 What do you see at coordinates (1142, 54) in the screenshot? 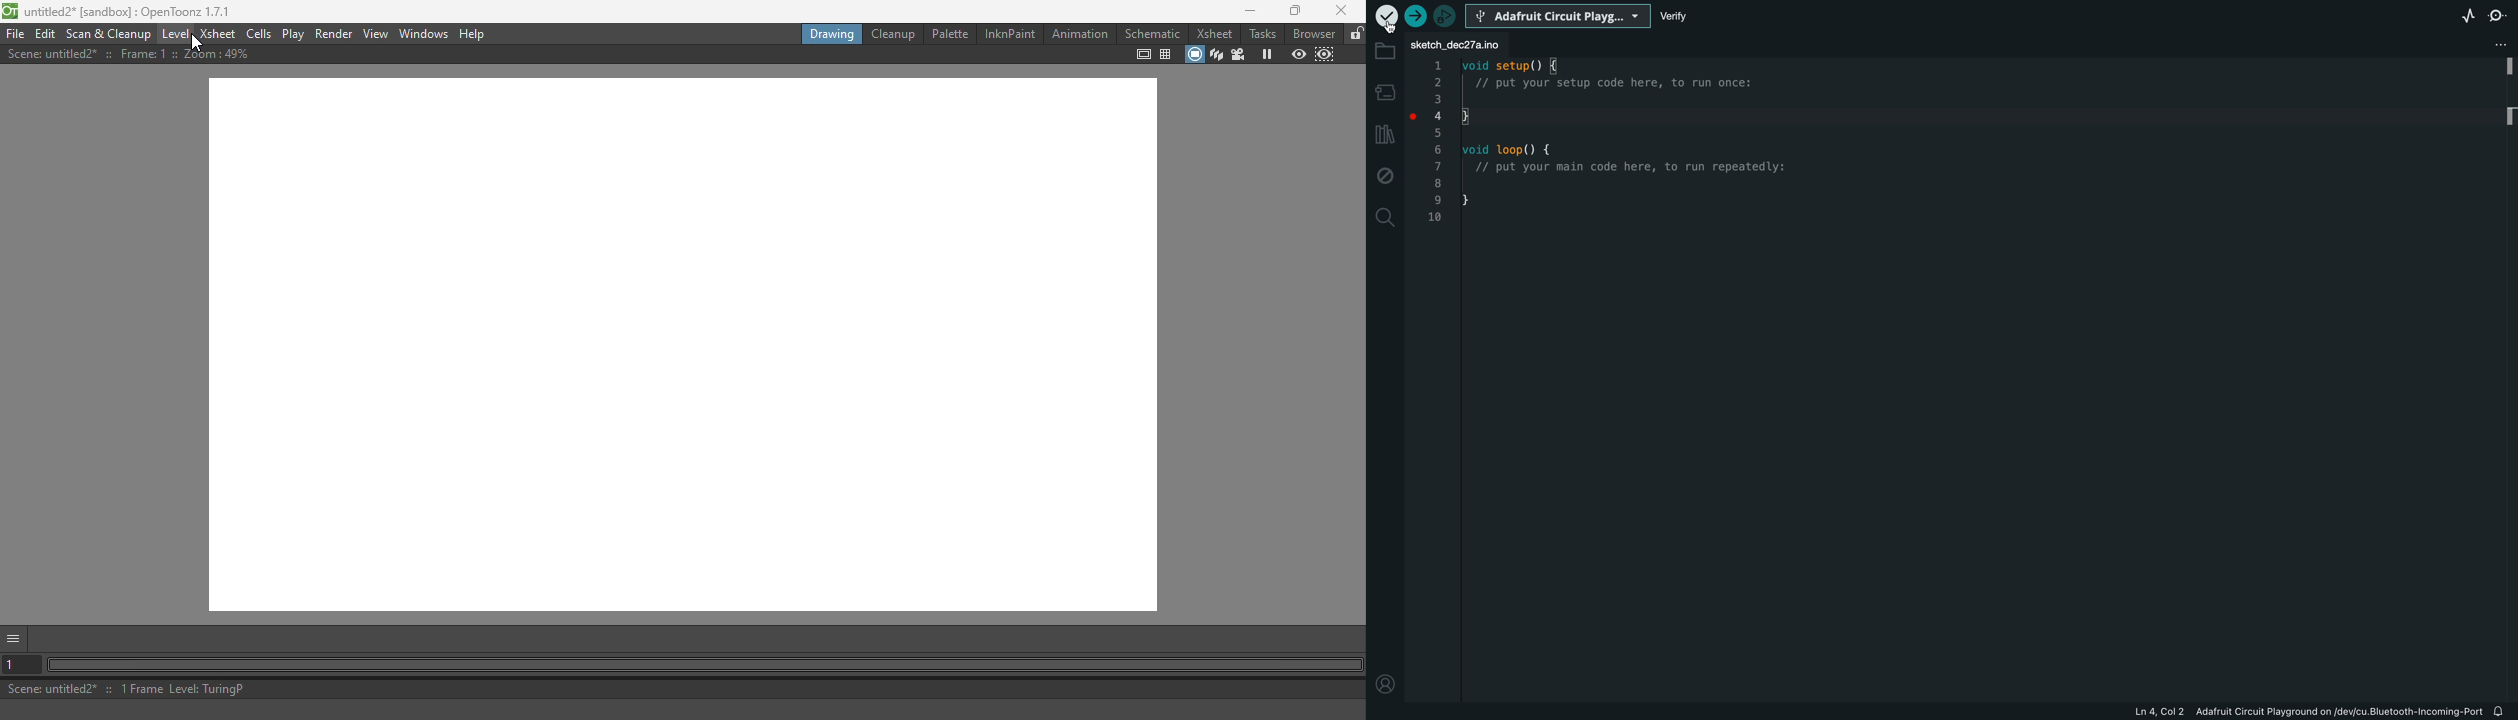
I see `Safe area` at bounding box center [1142, 54].